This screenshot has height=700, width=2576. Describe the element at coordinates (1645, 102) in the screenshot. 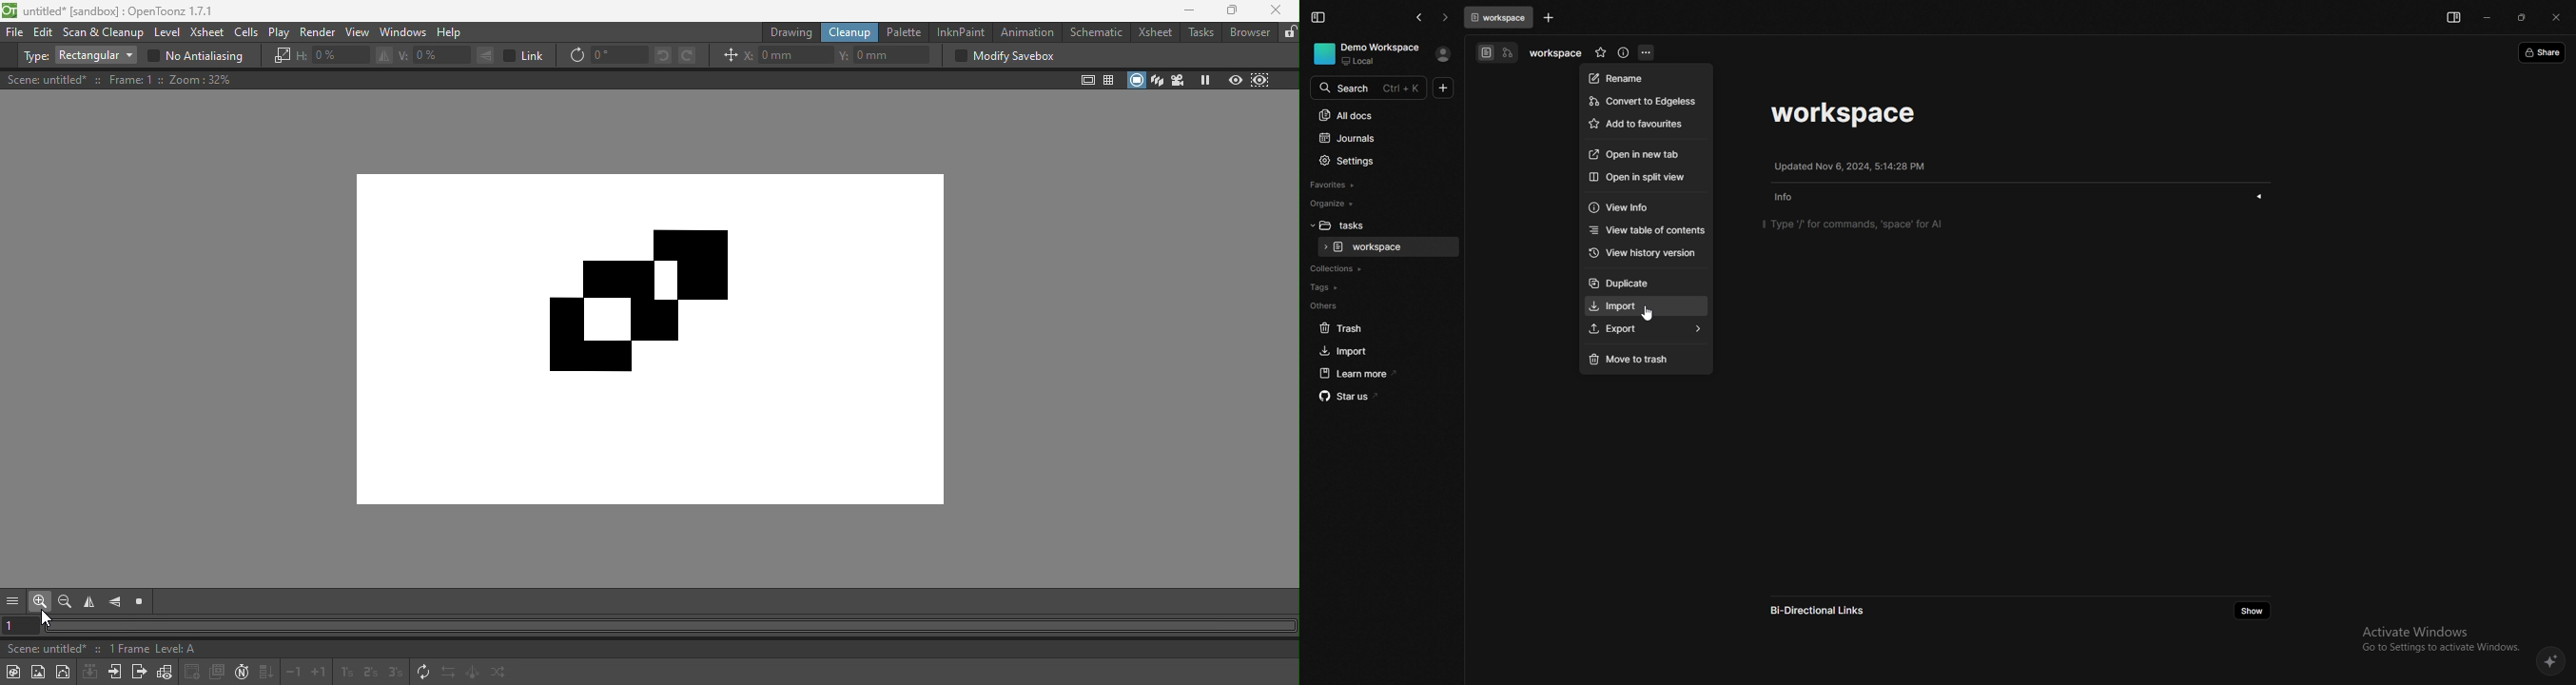

I see `convert to edgeless` at that location.